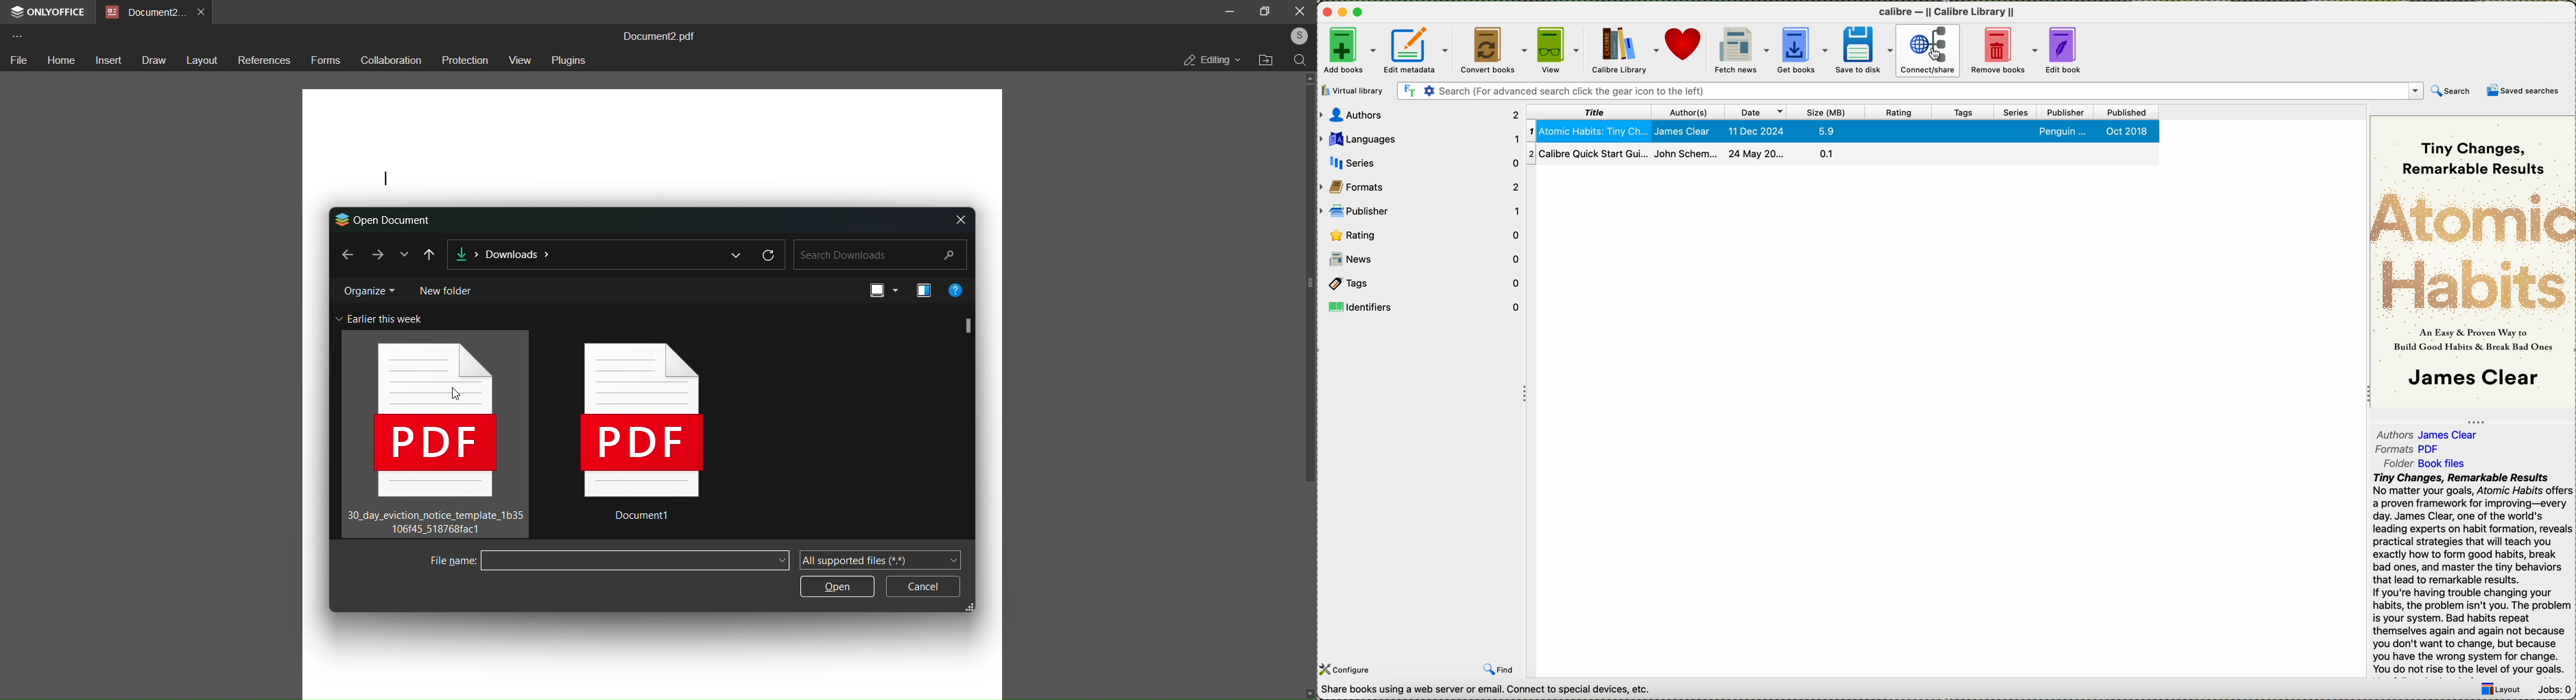  Describe the element at coordinates (2431, 433) in the screenshot. I see `authors` at that location.